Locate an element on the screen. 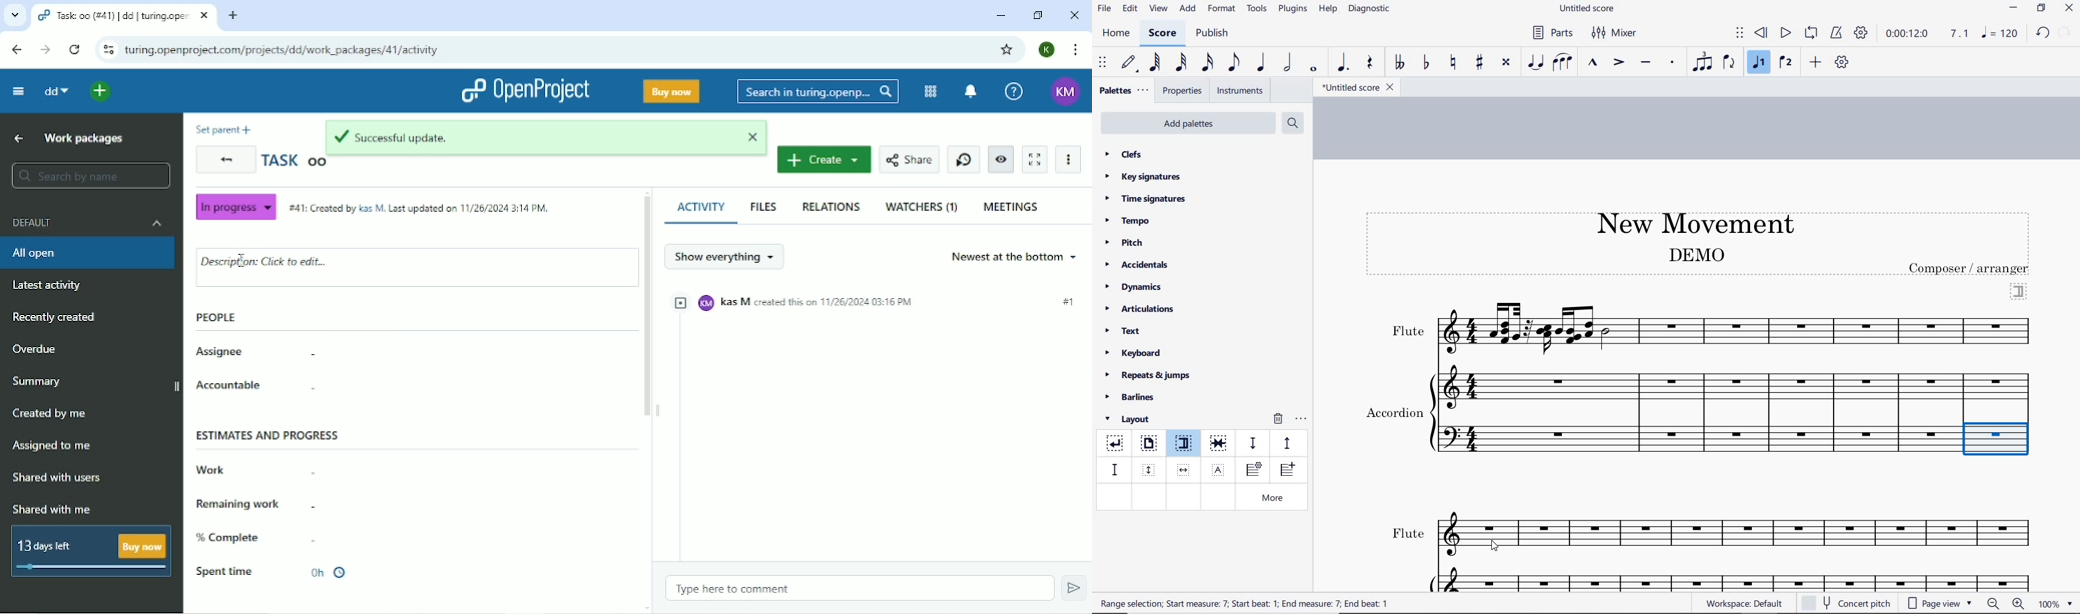 This screenshot has height=616, width=2100. properties is located at coordinates (1183, 92).